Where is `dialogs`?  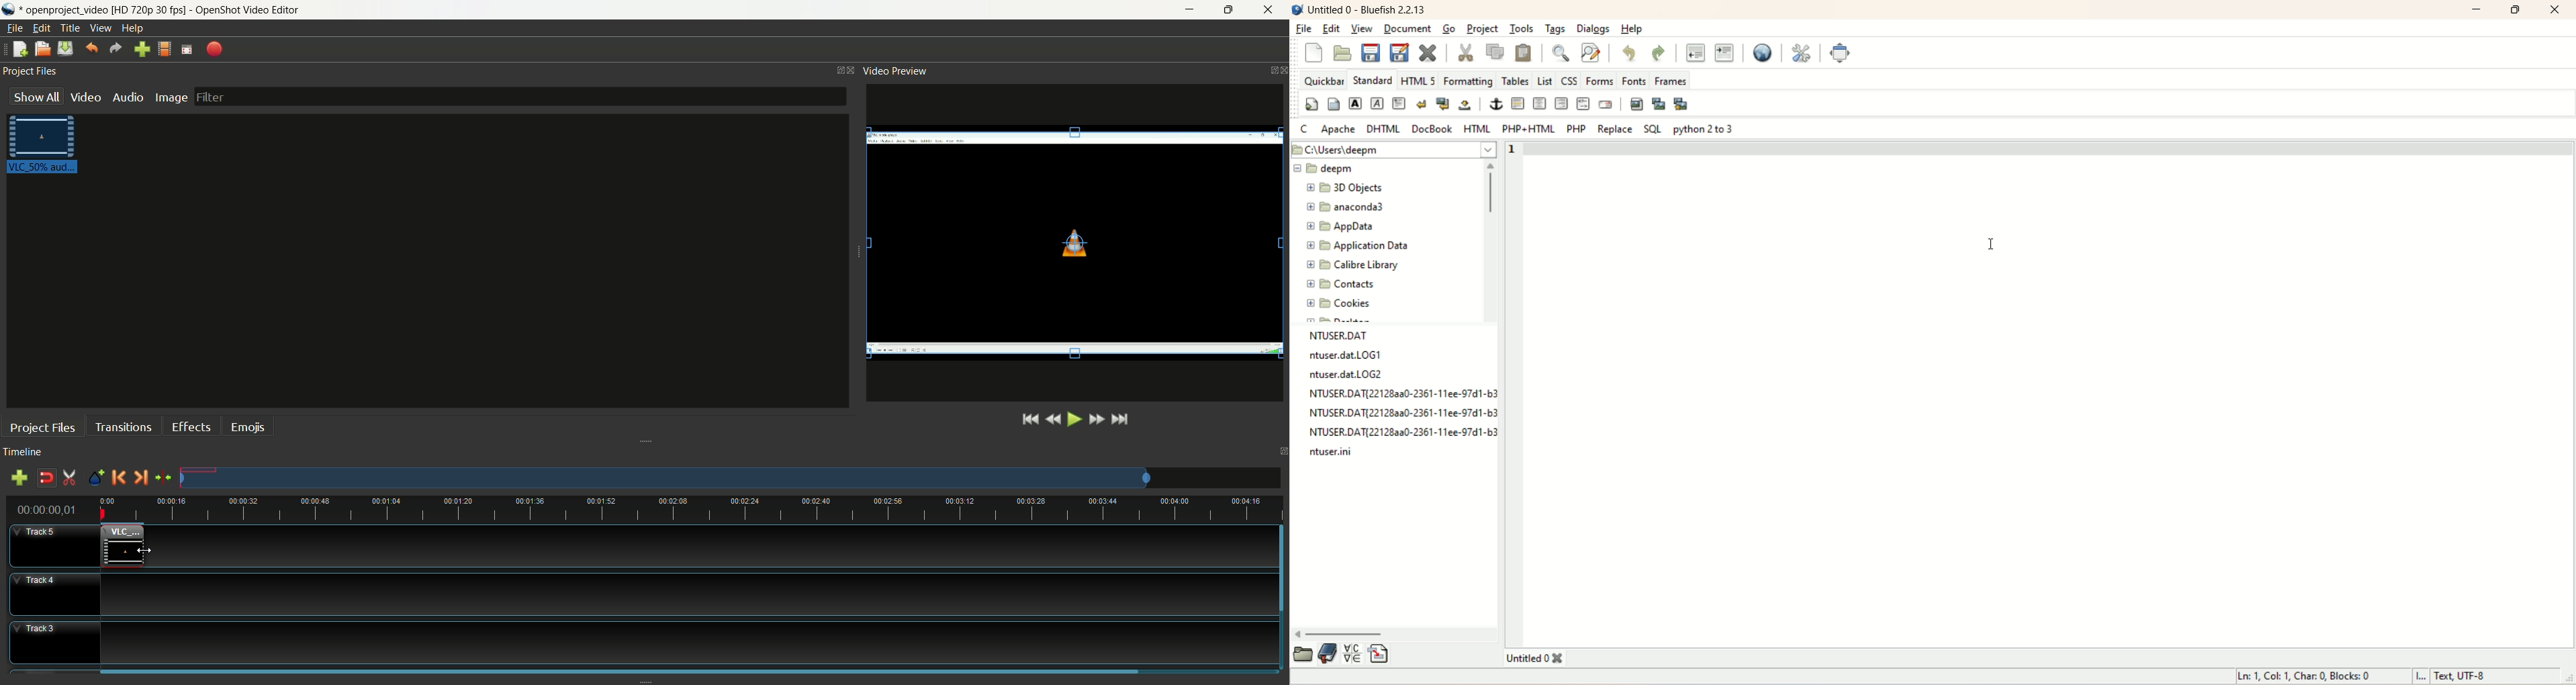 dialogs is located at coordinates (1592, 29).